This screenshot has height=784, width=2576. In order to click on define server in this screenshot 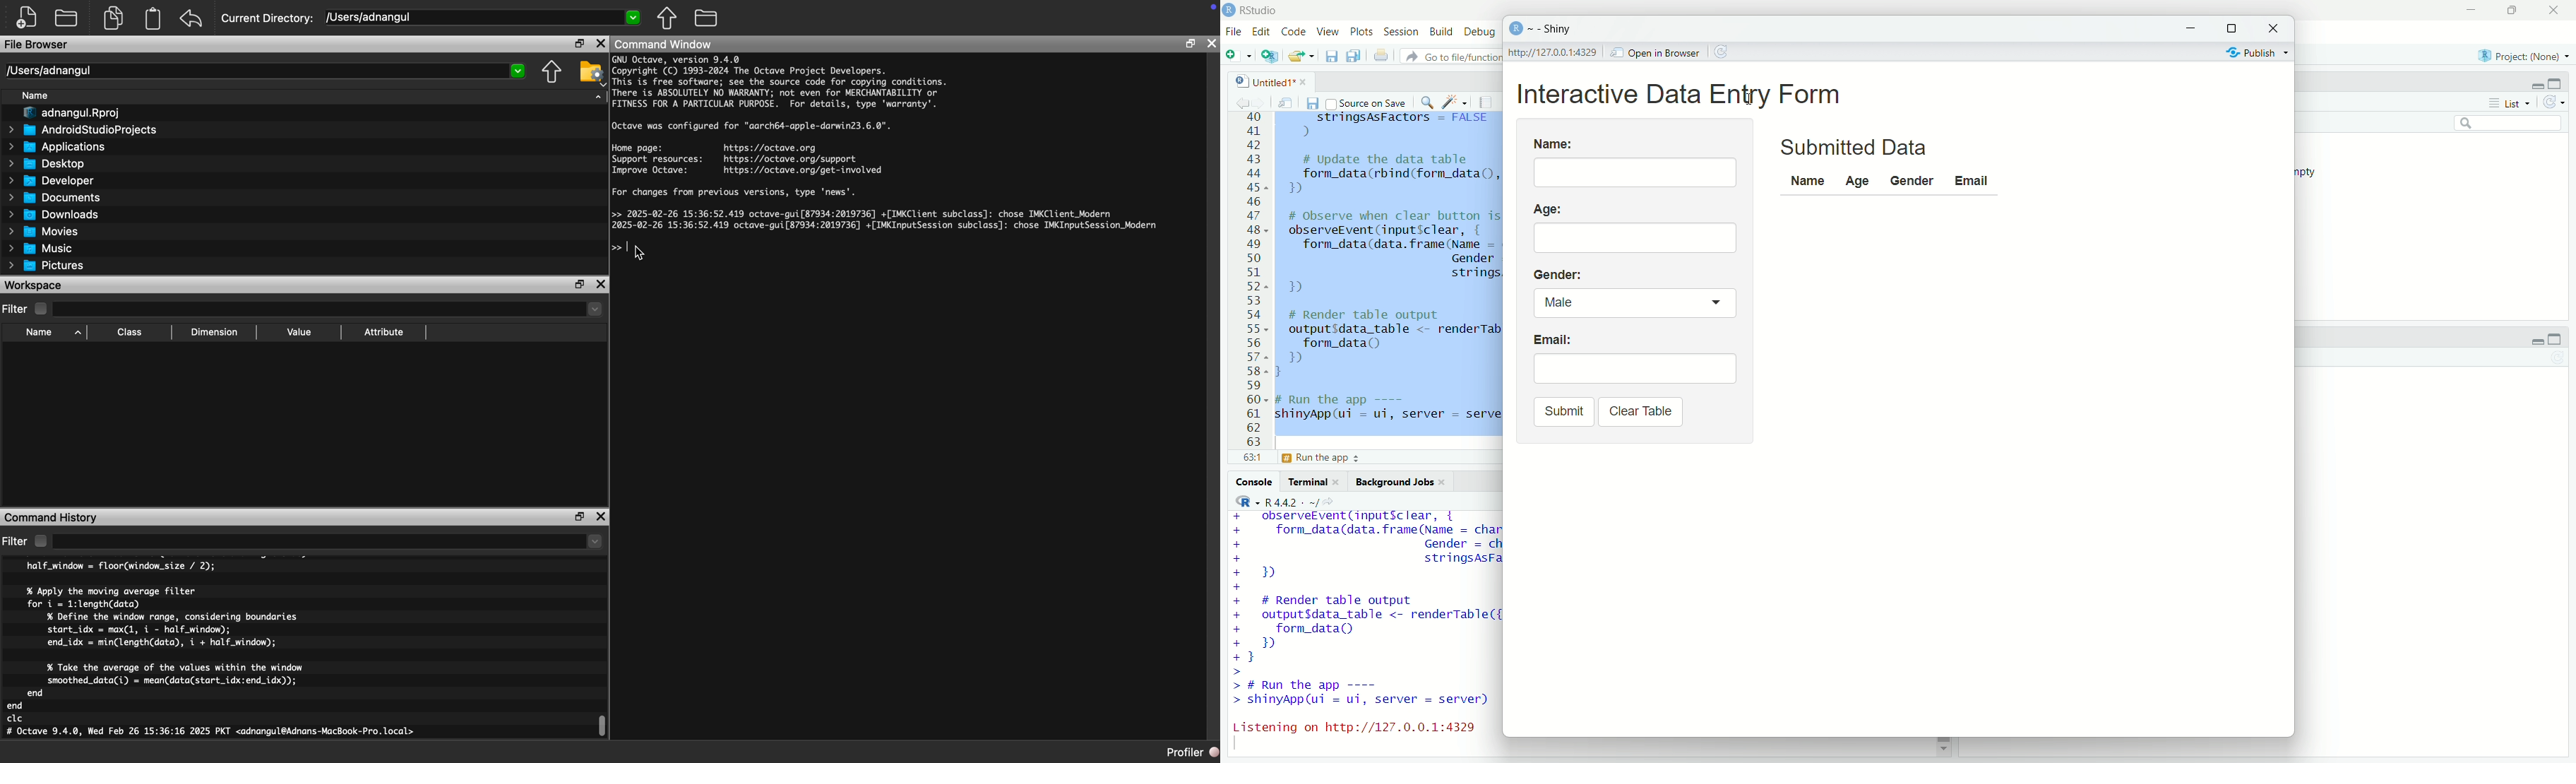, I will do `click(1322, 460)`.